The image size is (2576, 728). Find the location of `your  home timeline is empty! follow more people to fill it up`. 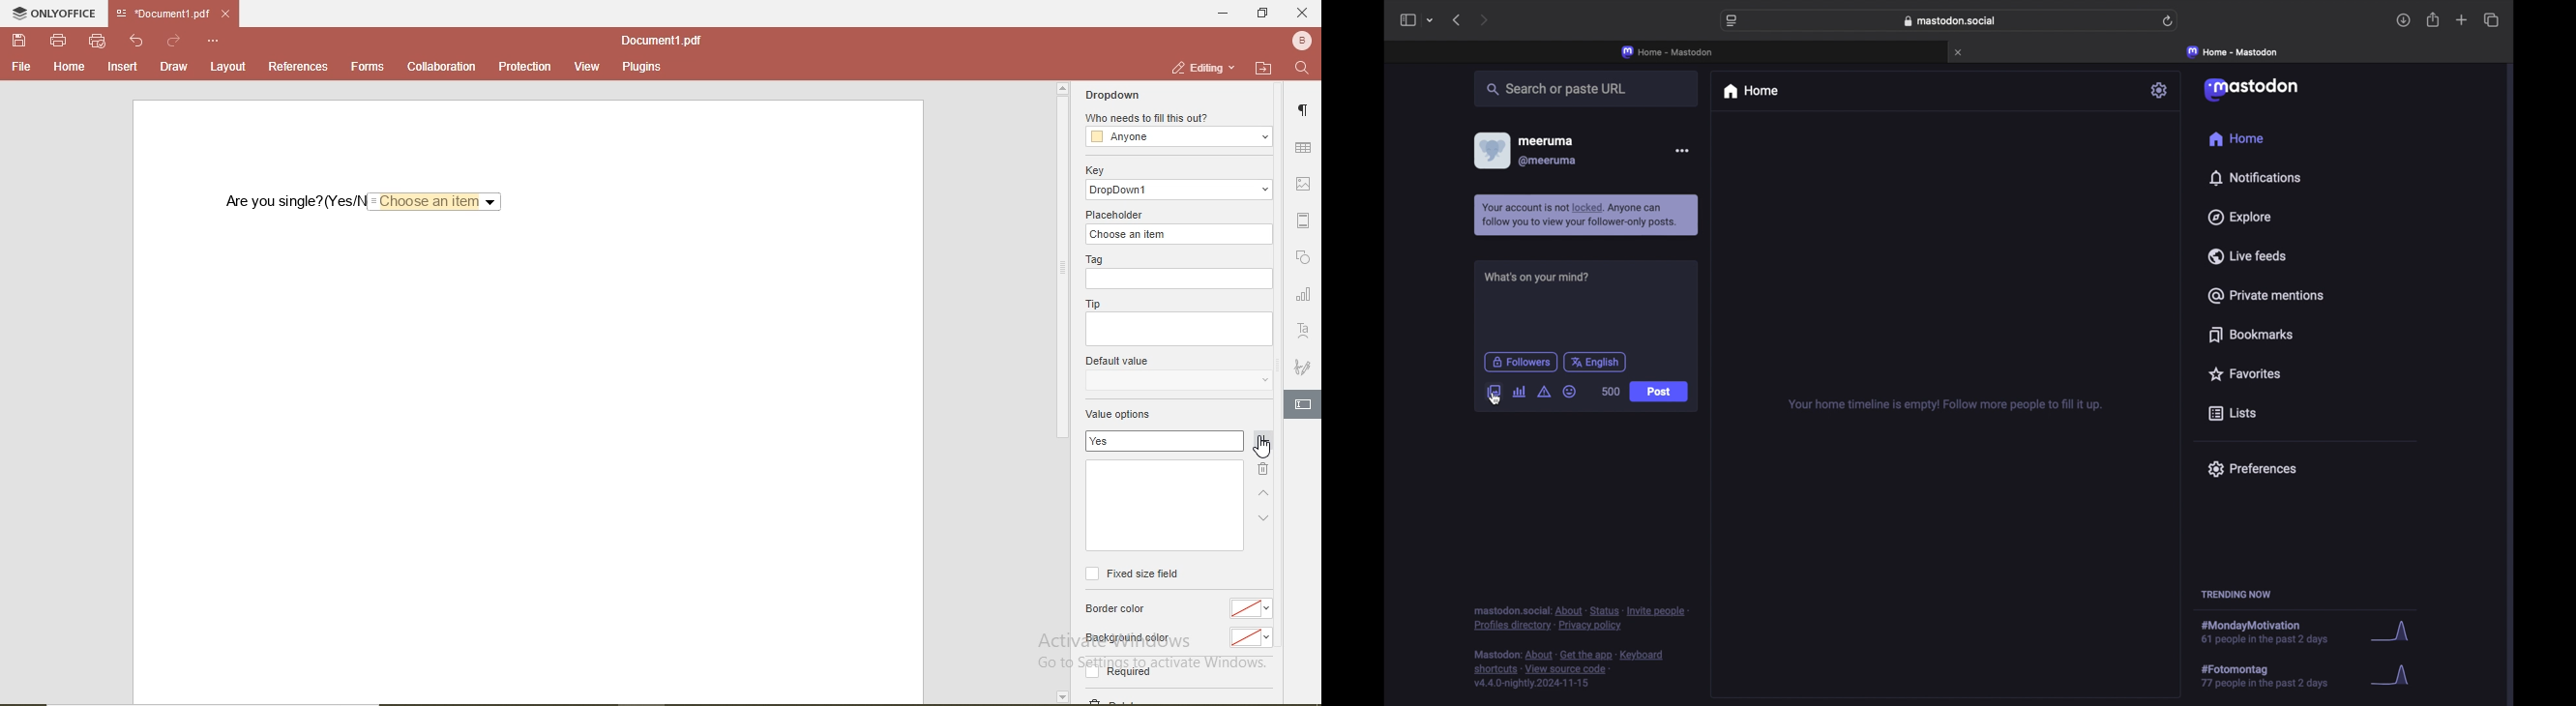

your  home timeline is empty! follow more people to fill it up is located at coordinates (1945, 404).